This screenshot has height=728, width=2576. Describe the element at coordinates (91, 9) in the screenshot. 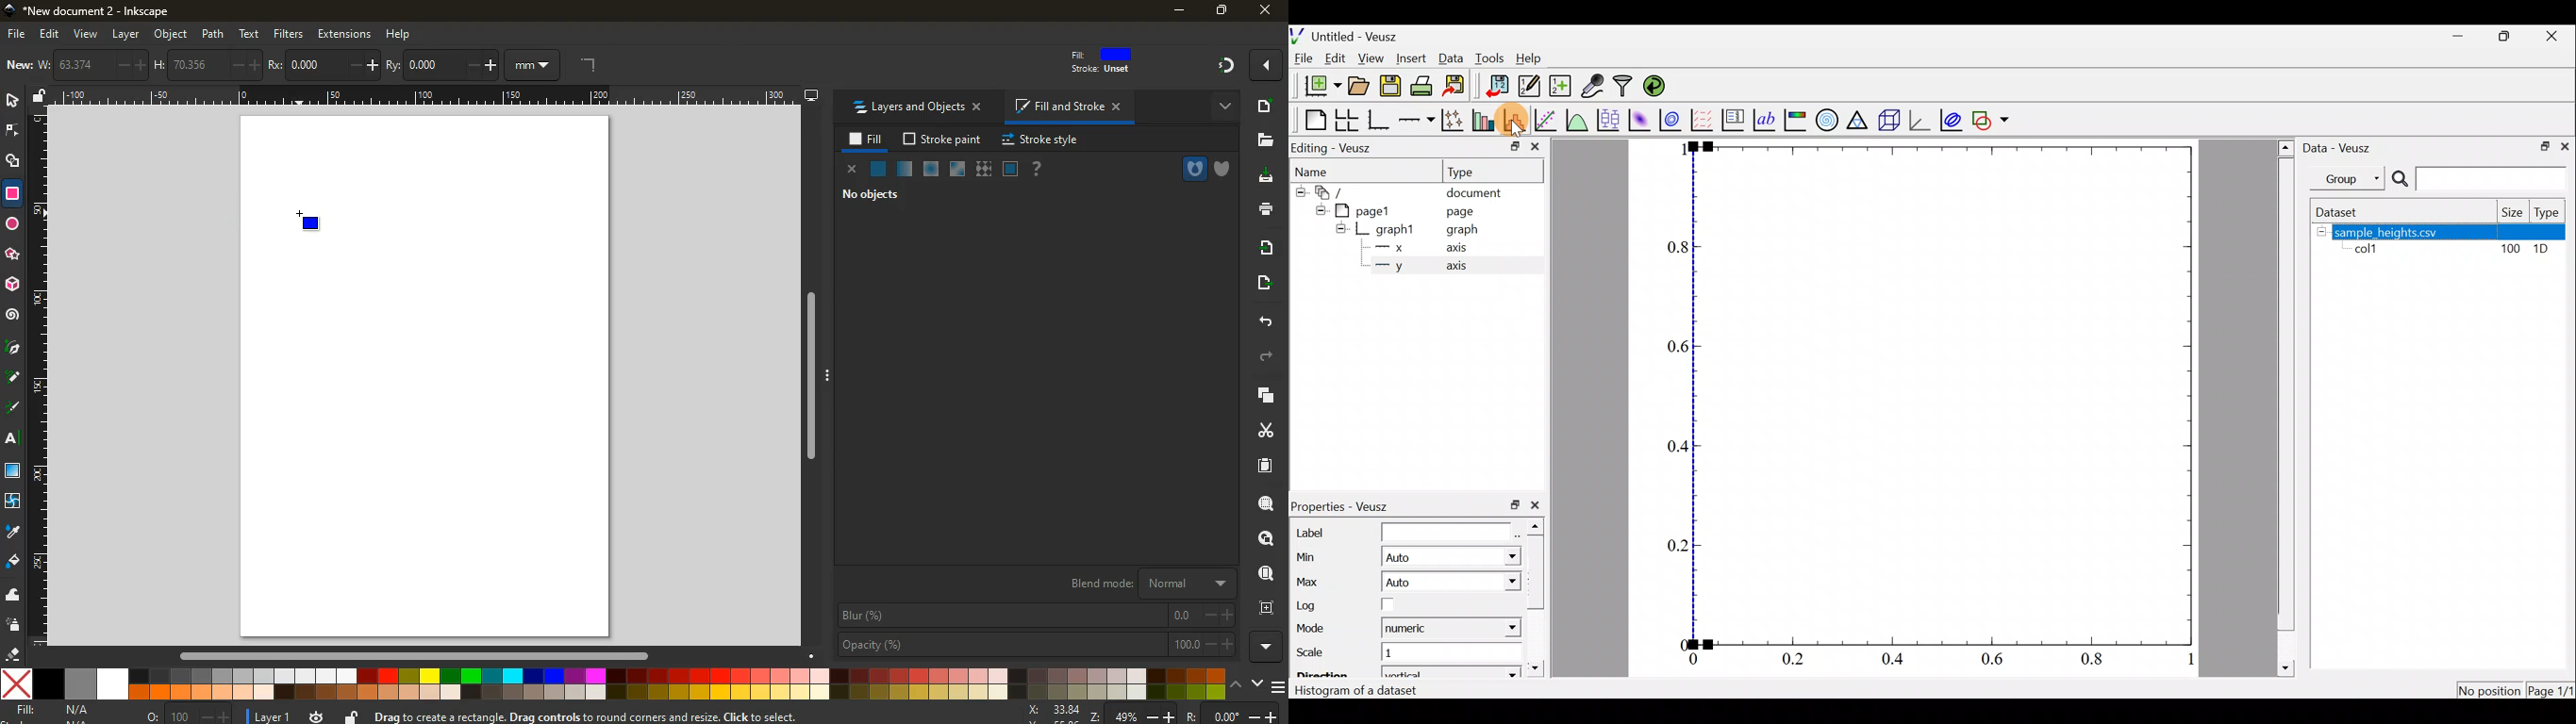

I see `inkscape` at that location.